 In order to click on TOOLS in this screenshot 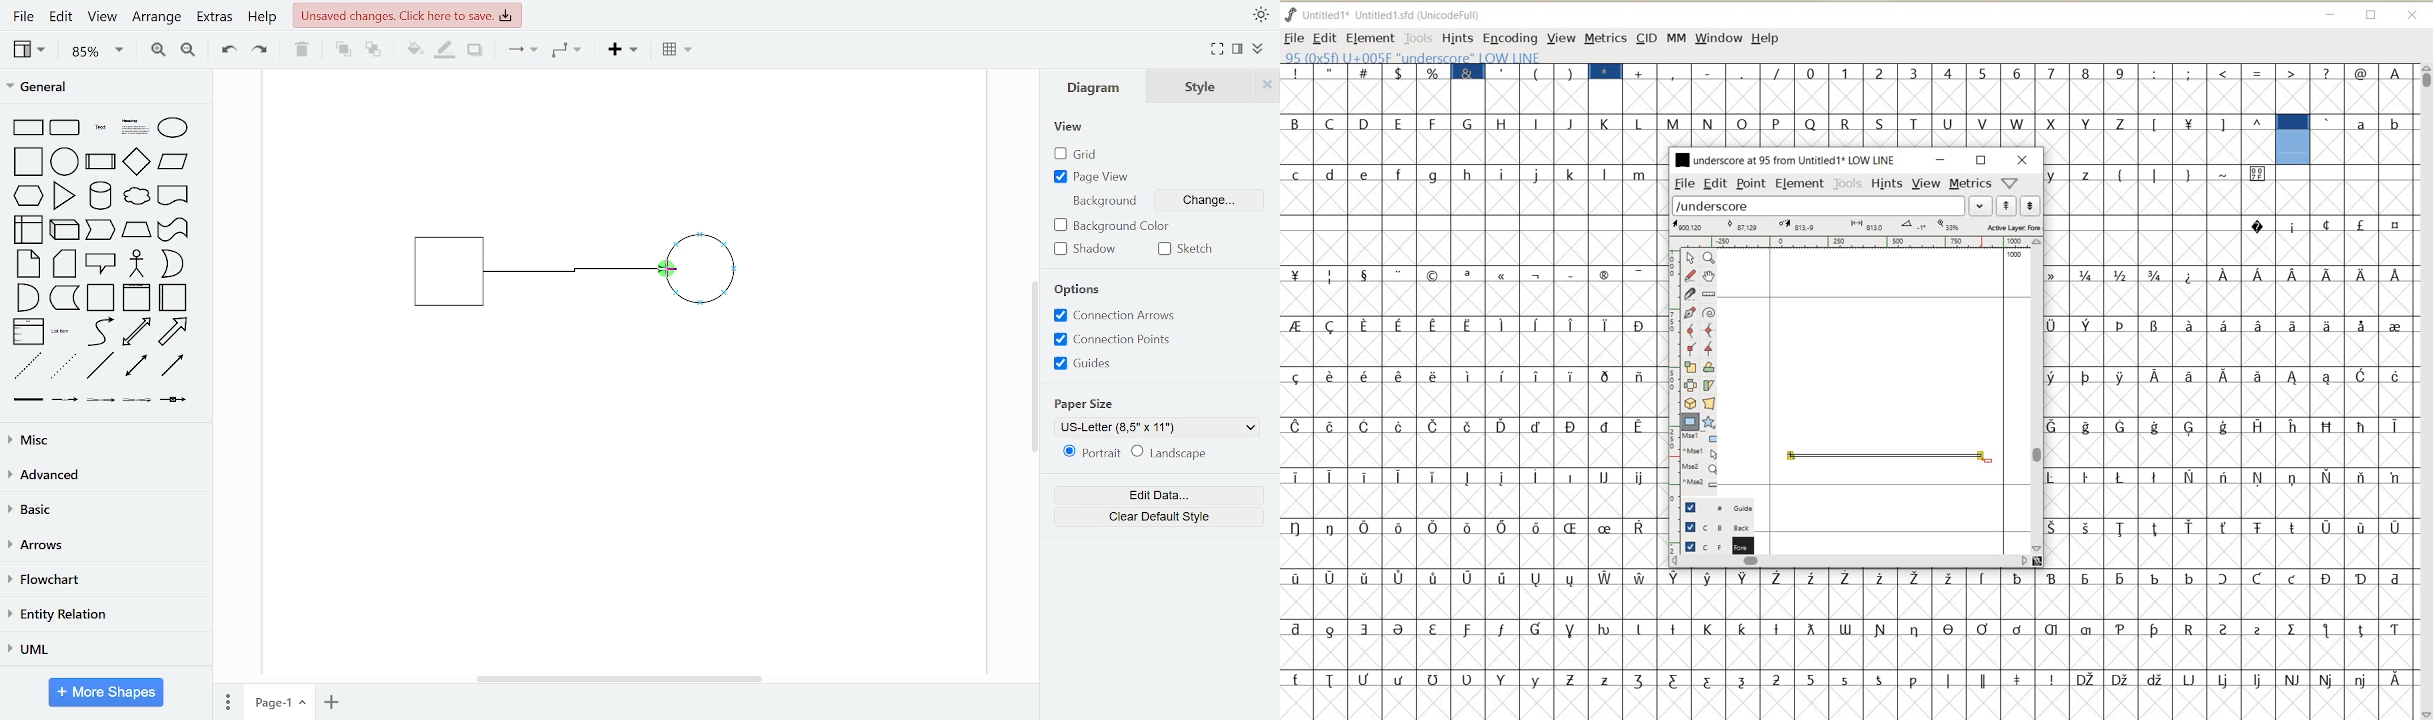, I will do `click(1417, 37)`.